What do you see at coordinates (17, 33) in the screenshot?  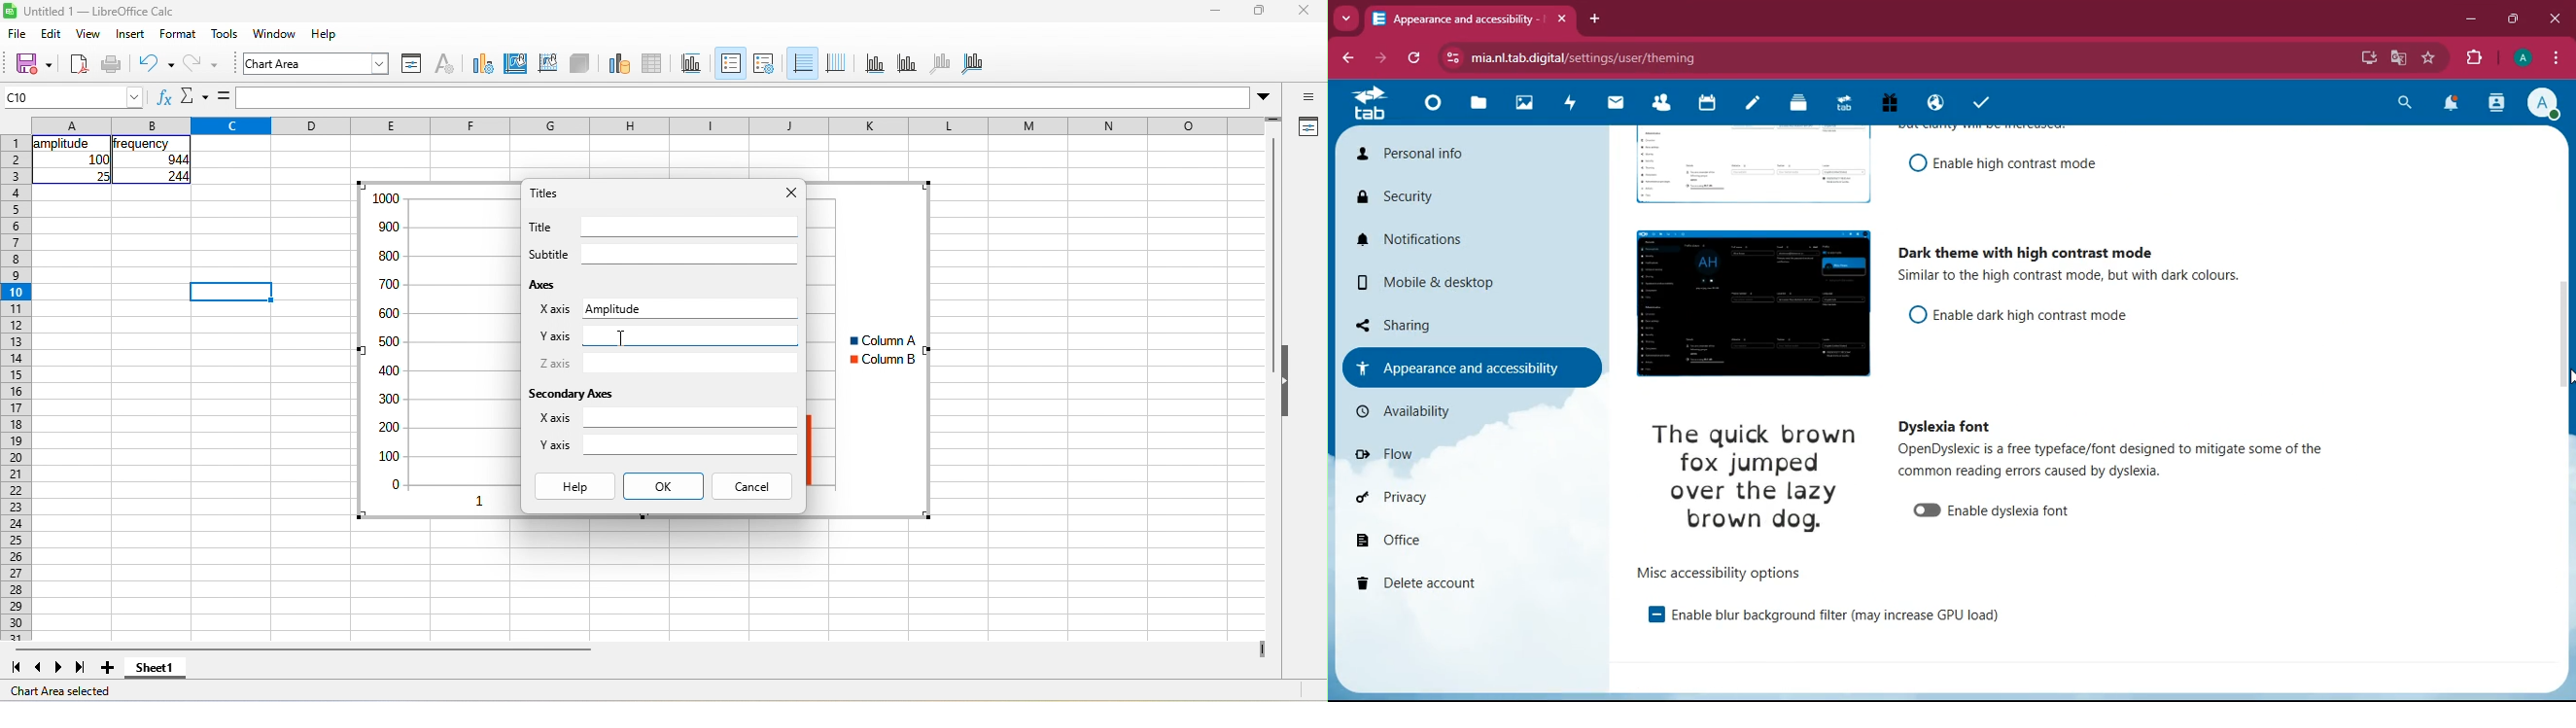 I see `file` at bounding box center [17, 33].